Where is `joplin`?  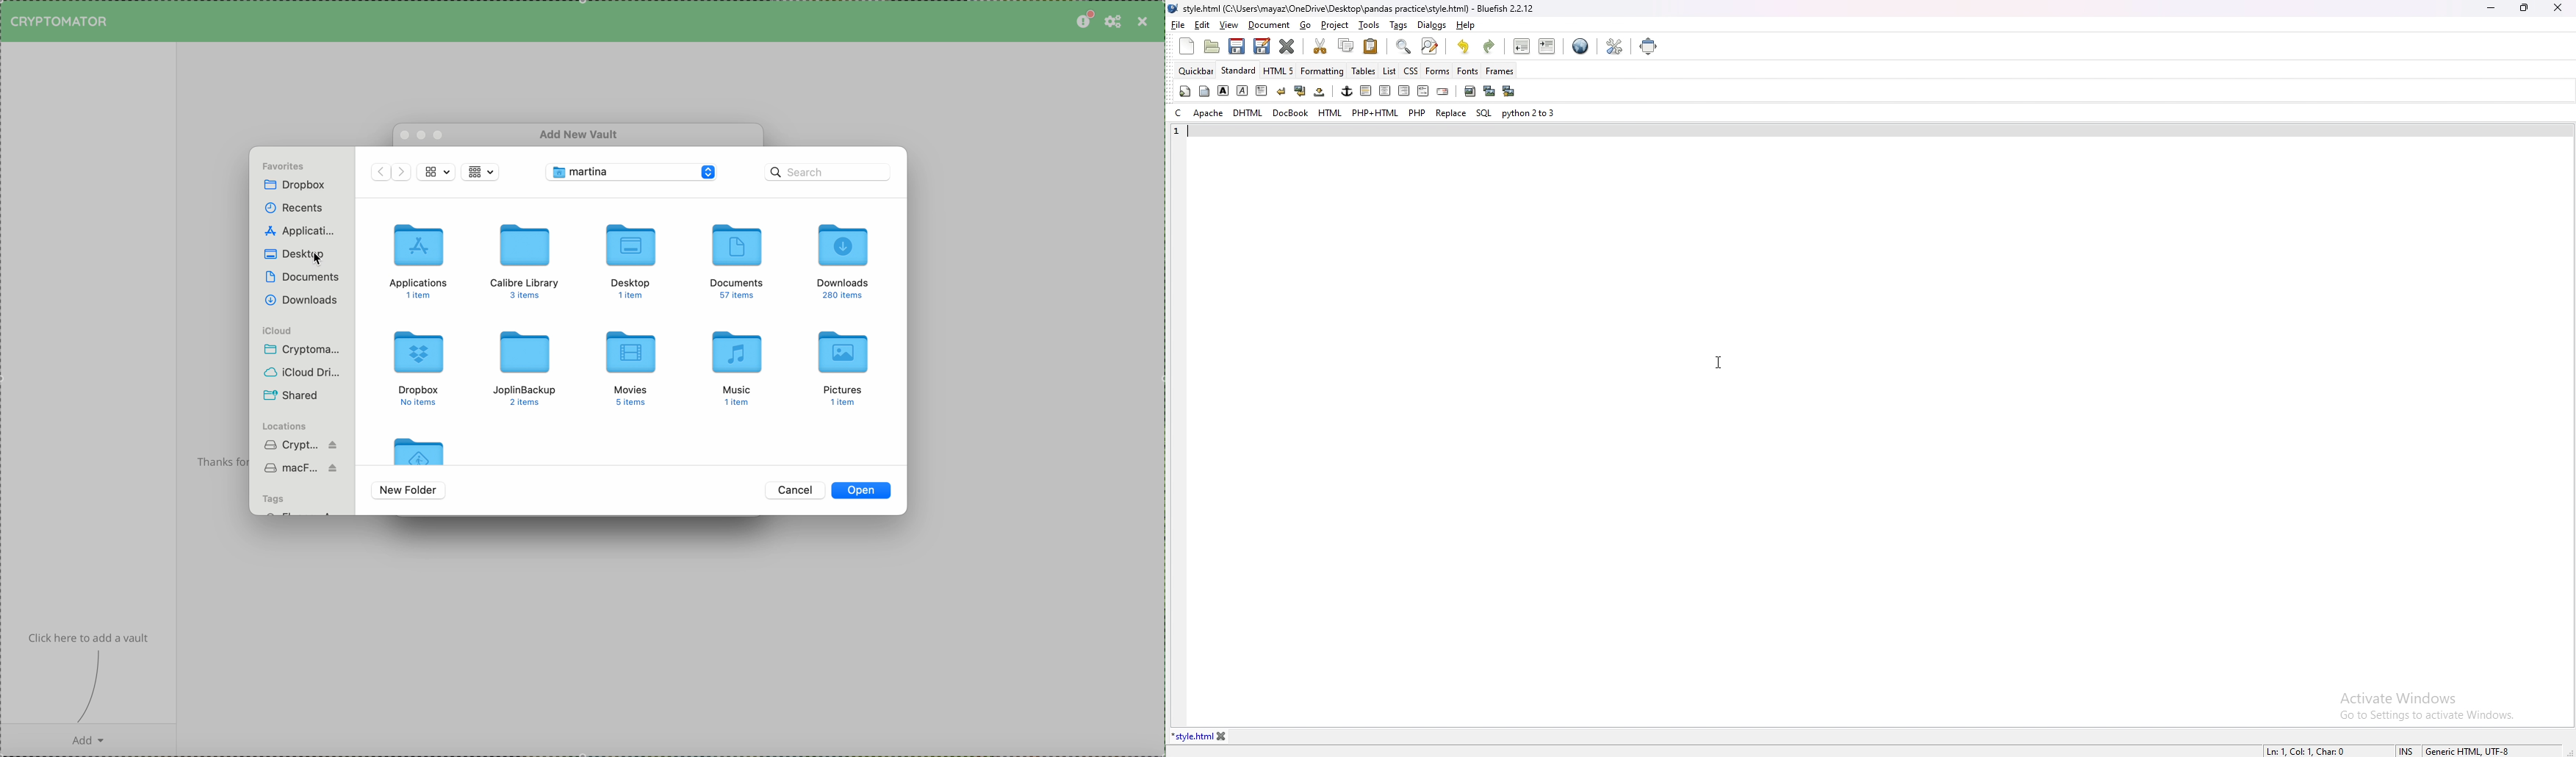
joplin is located at coordinates (526, 370).